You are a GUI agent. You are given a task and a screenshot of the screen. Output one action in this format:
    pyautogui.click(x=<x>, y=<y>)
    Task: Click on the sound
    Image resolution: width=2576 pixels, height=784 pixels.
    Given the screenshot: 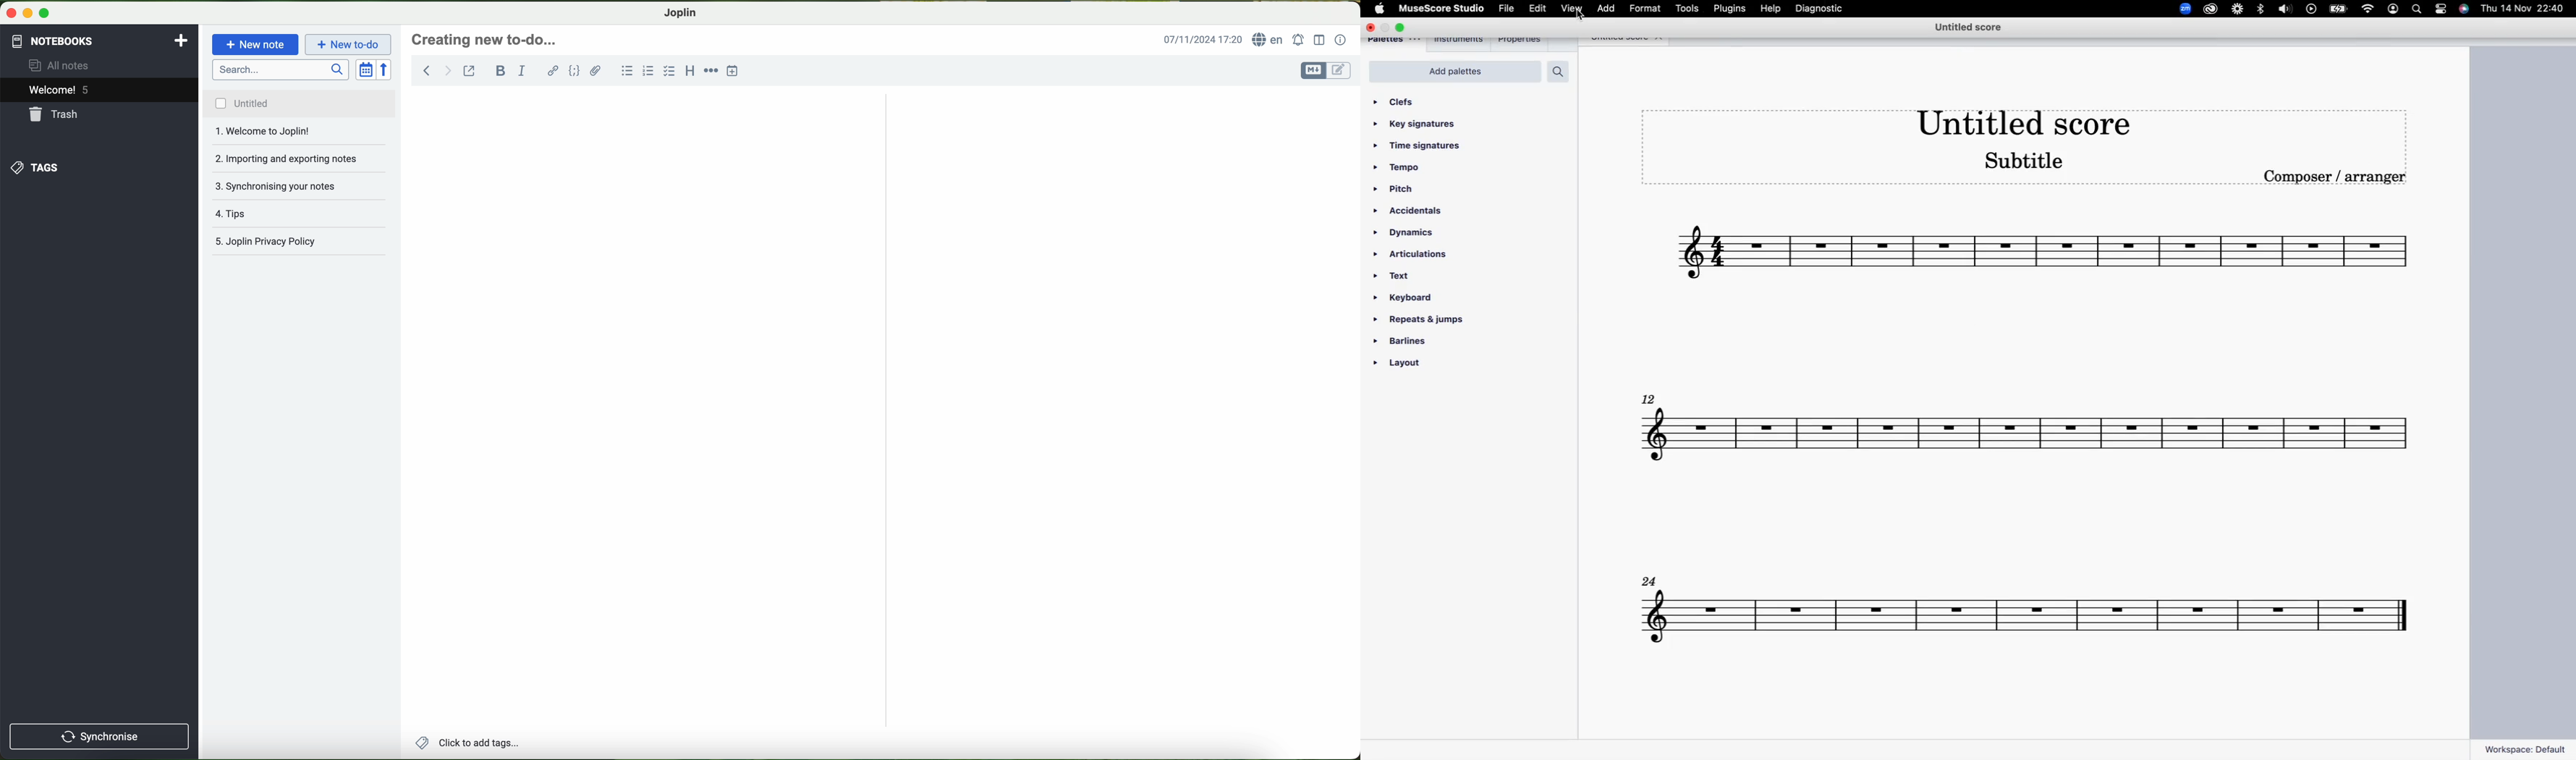 What is the action you would take?
    pyautogui.click(x=2286, y=10)
    